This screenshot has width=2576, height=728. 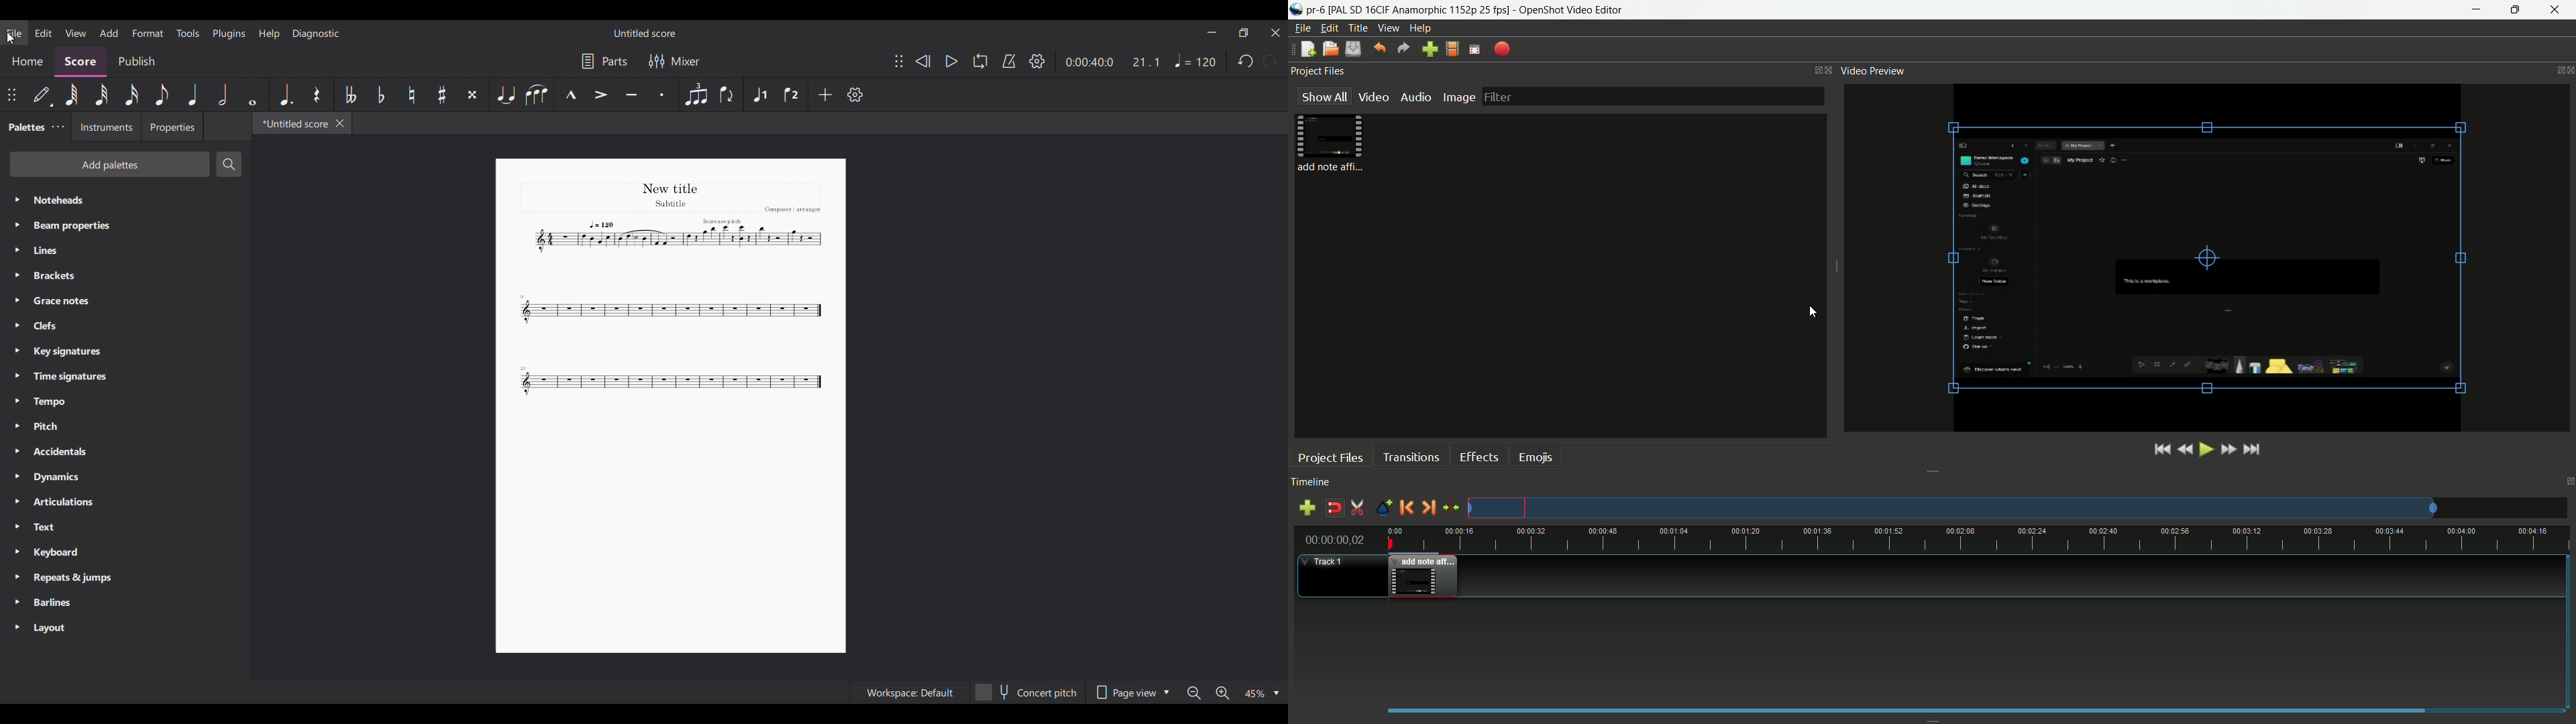 I want to click on Voice 1, so click(x=759, y=95).